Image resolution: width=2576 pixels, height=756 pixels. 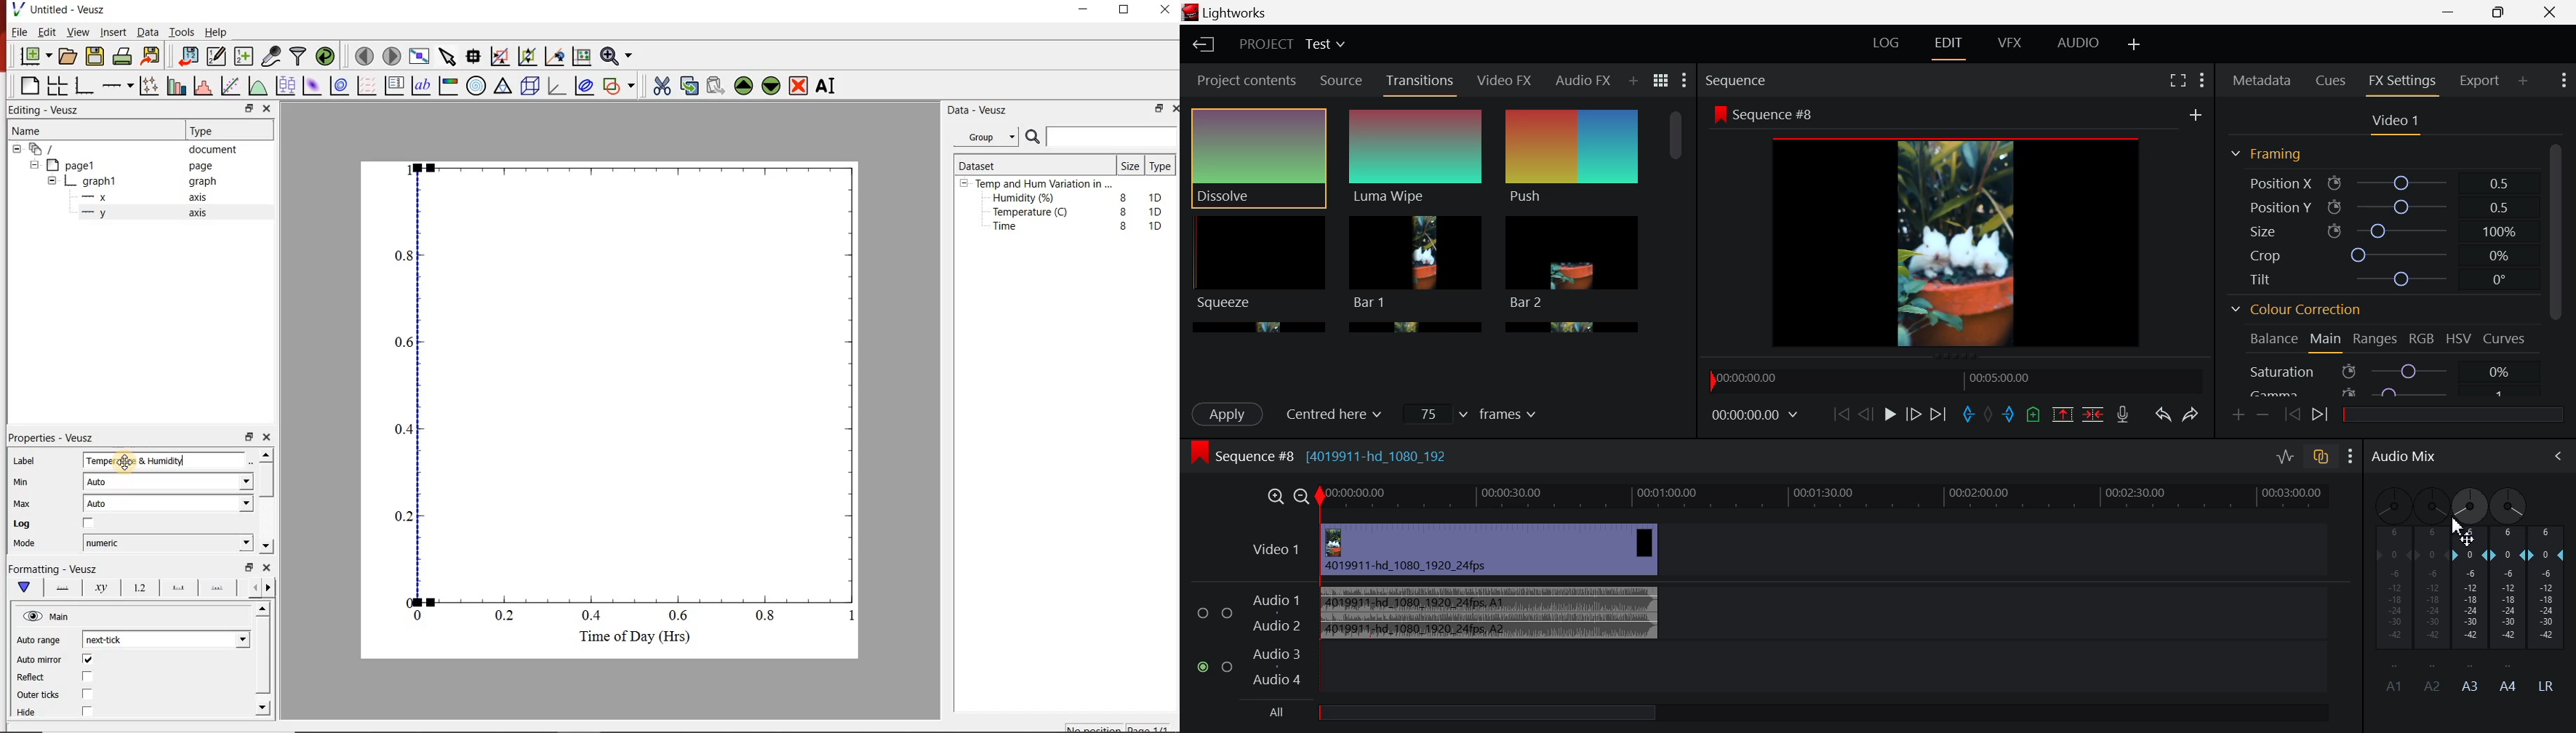 What do you see at coordinates (1864, 415) in the screenshot?
I see `Go Back` at bounding box center [1864, 415].